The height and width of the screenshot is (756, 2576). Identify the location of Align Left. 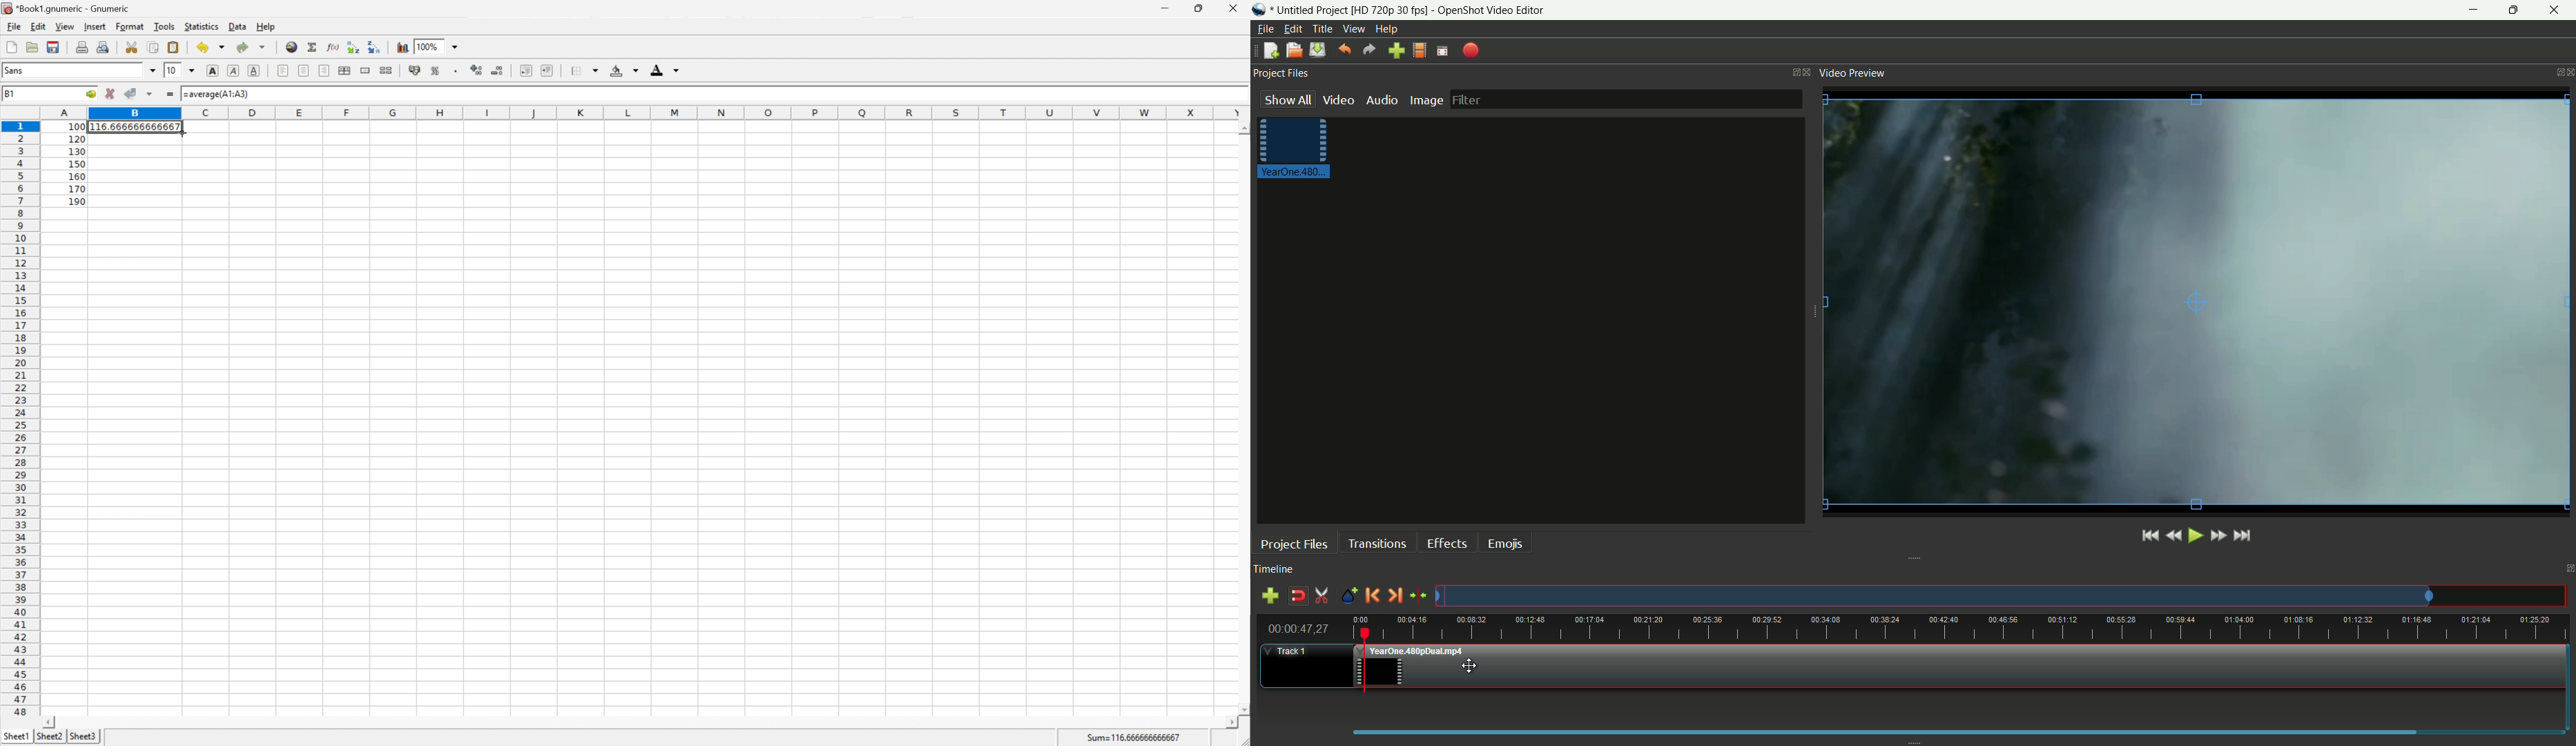
(282, 70).